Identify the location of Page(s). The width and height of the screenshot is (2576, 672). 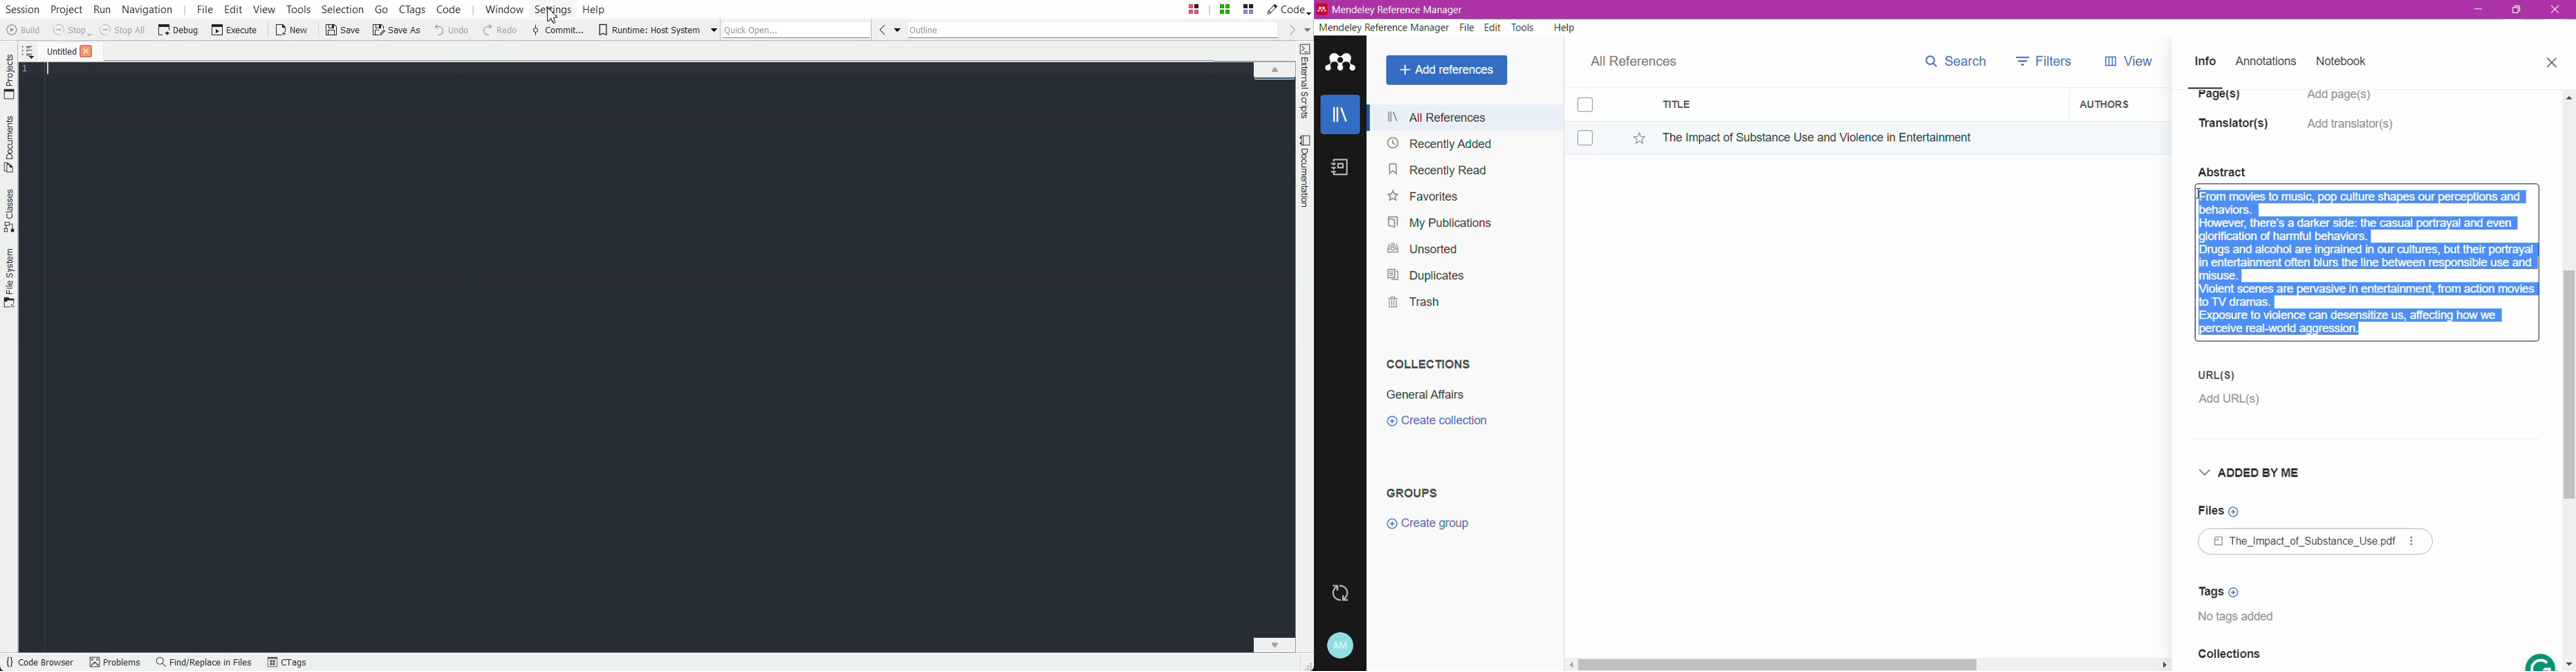
(2218, 99).